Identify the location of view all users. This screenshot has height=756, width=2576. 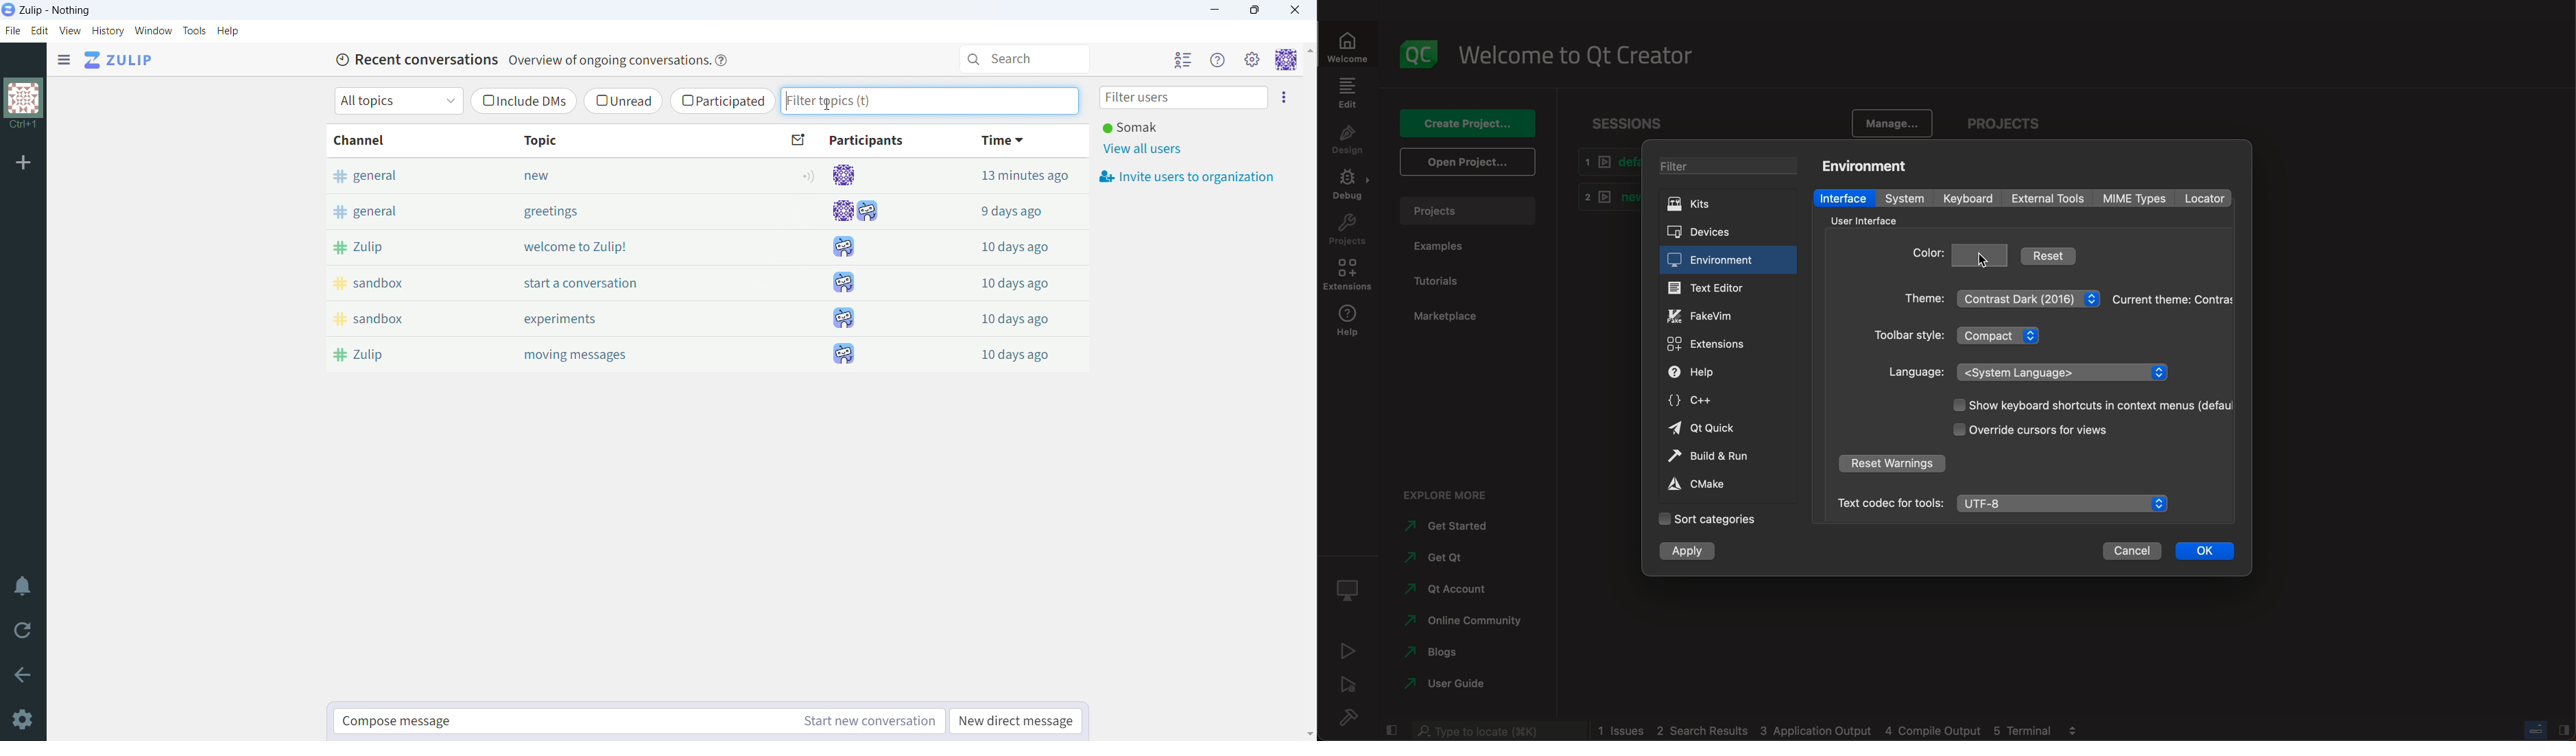
(1145, 150).